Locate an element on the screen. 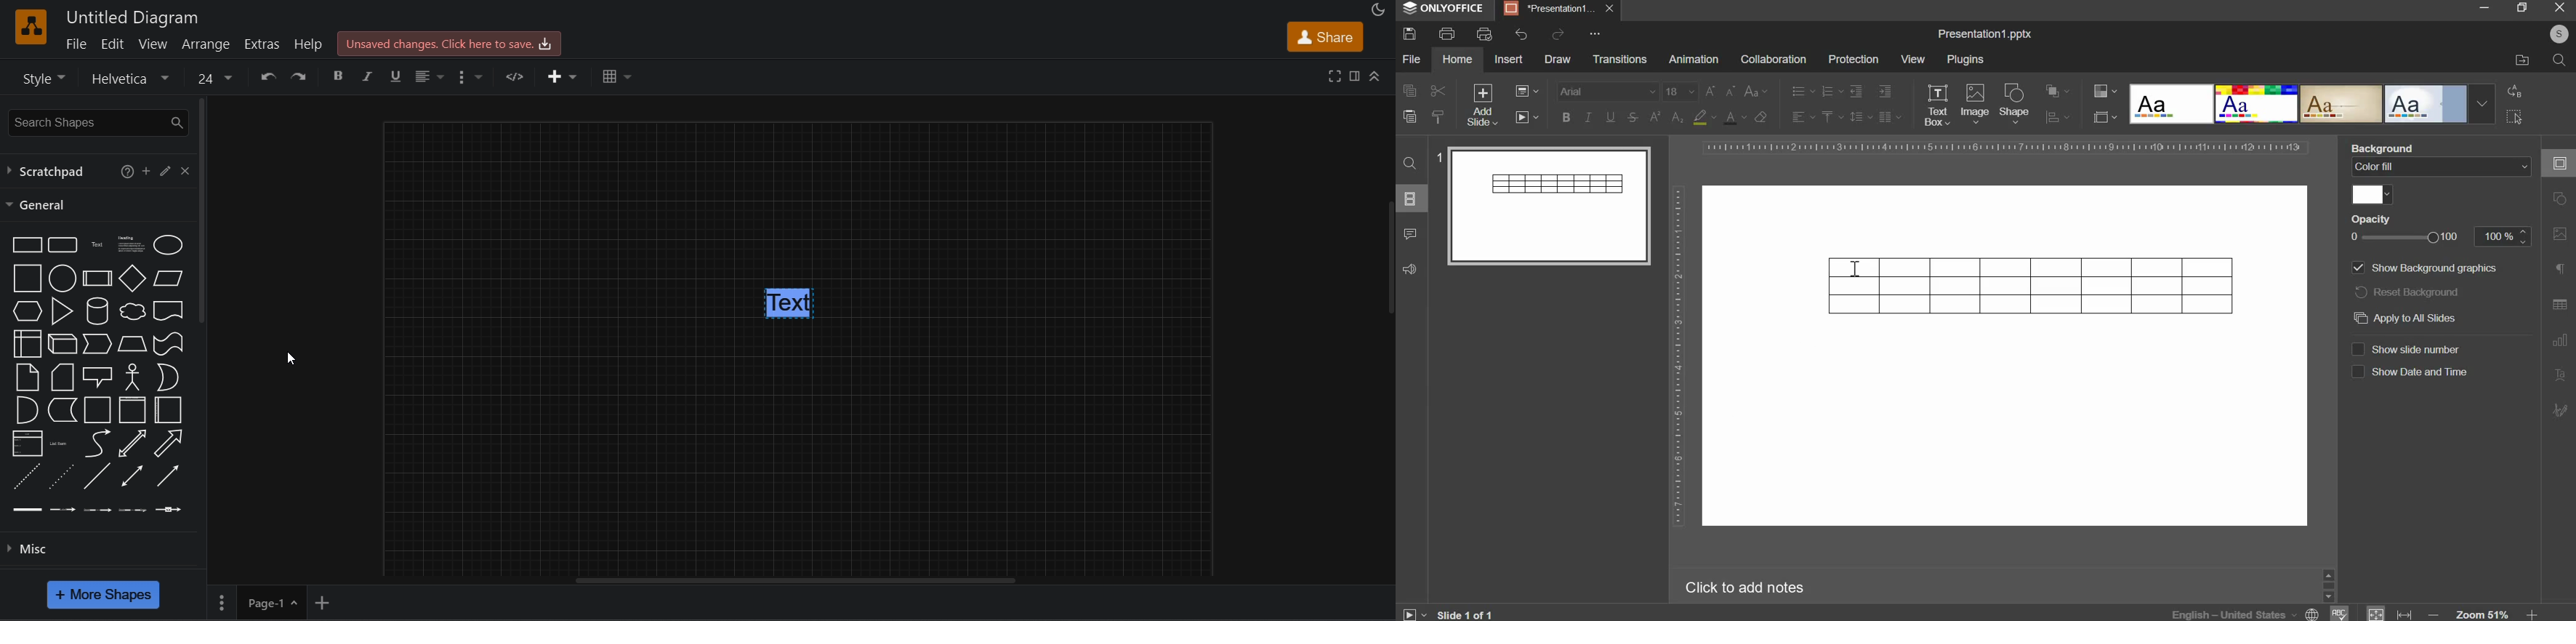  replace is located at coordinates (2513, 90).